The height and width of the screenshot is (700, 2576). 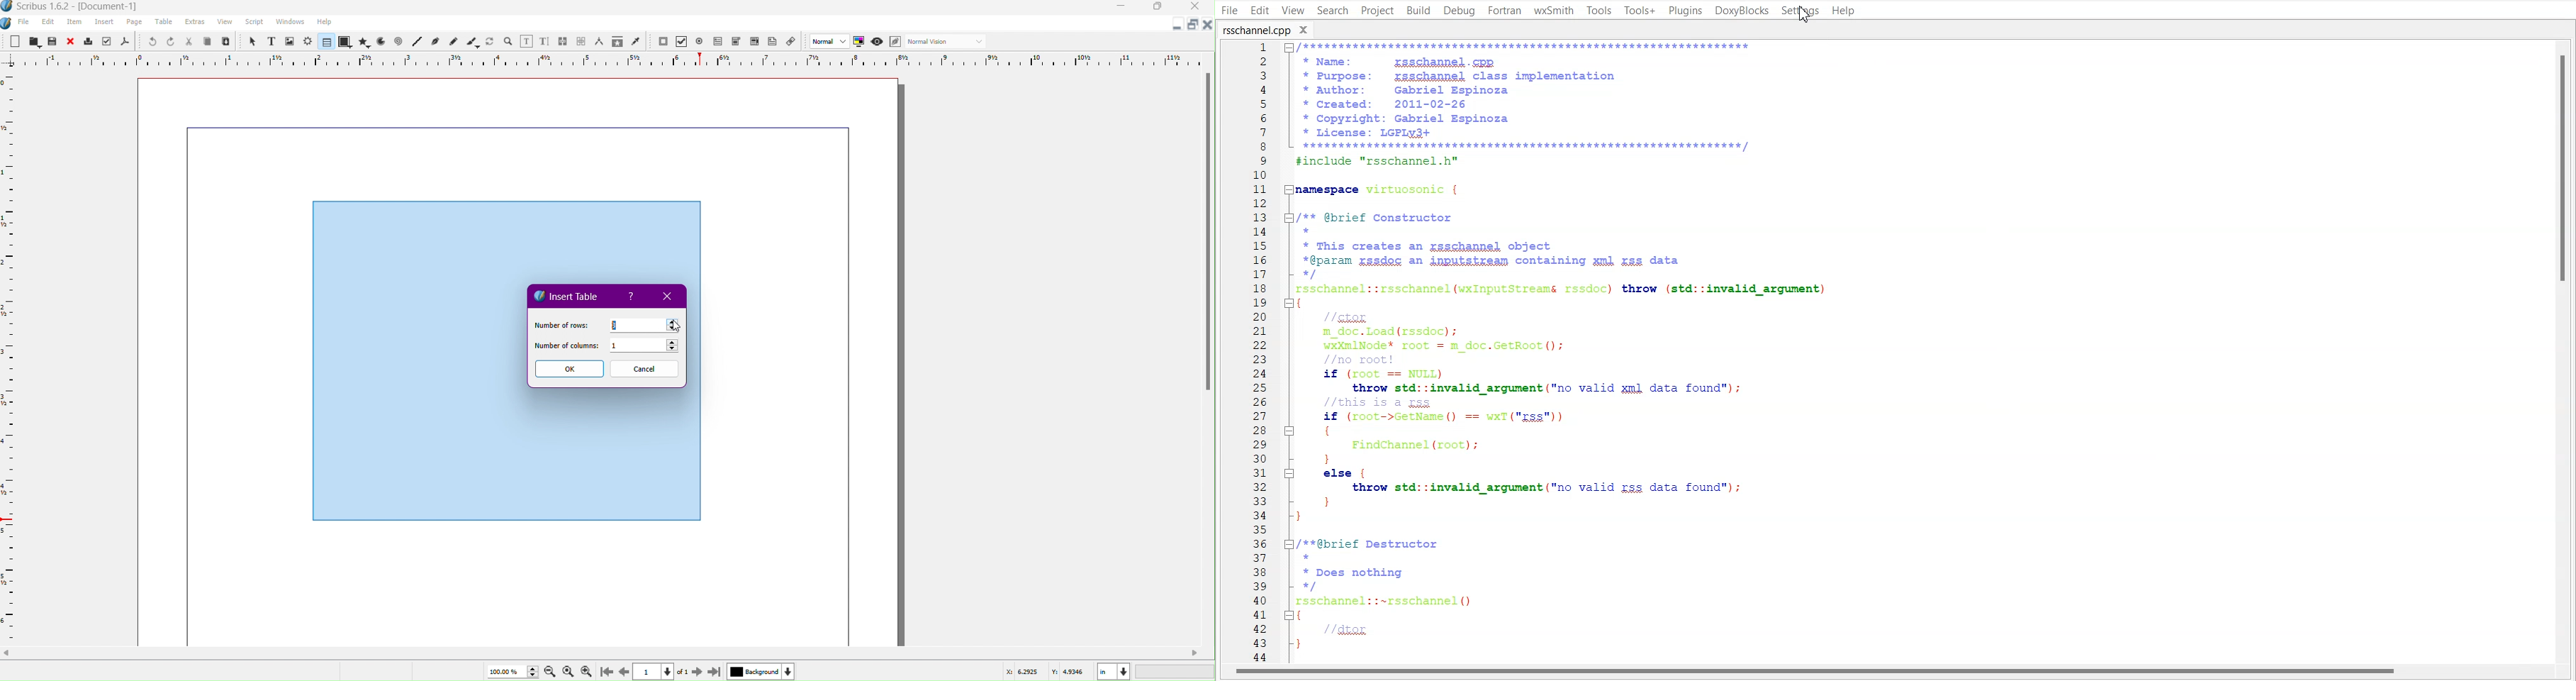 I want to click on Polygon, so click(x=365, y=42).